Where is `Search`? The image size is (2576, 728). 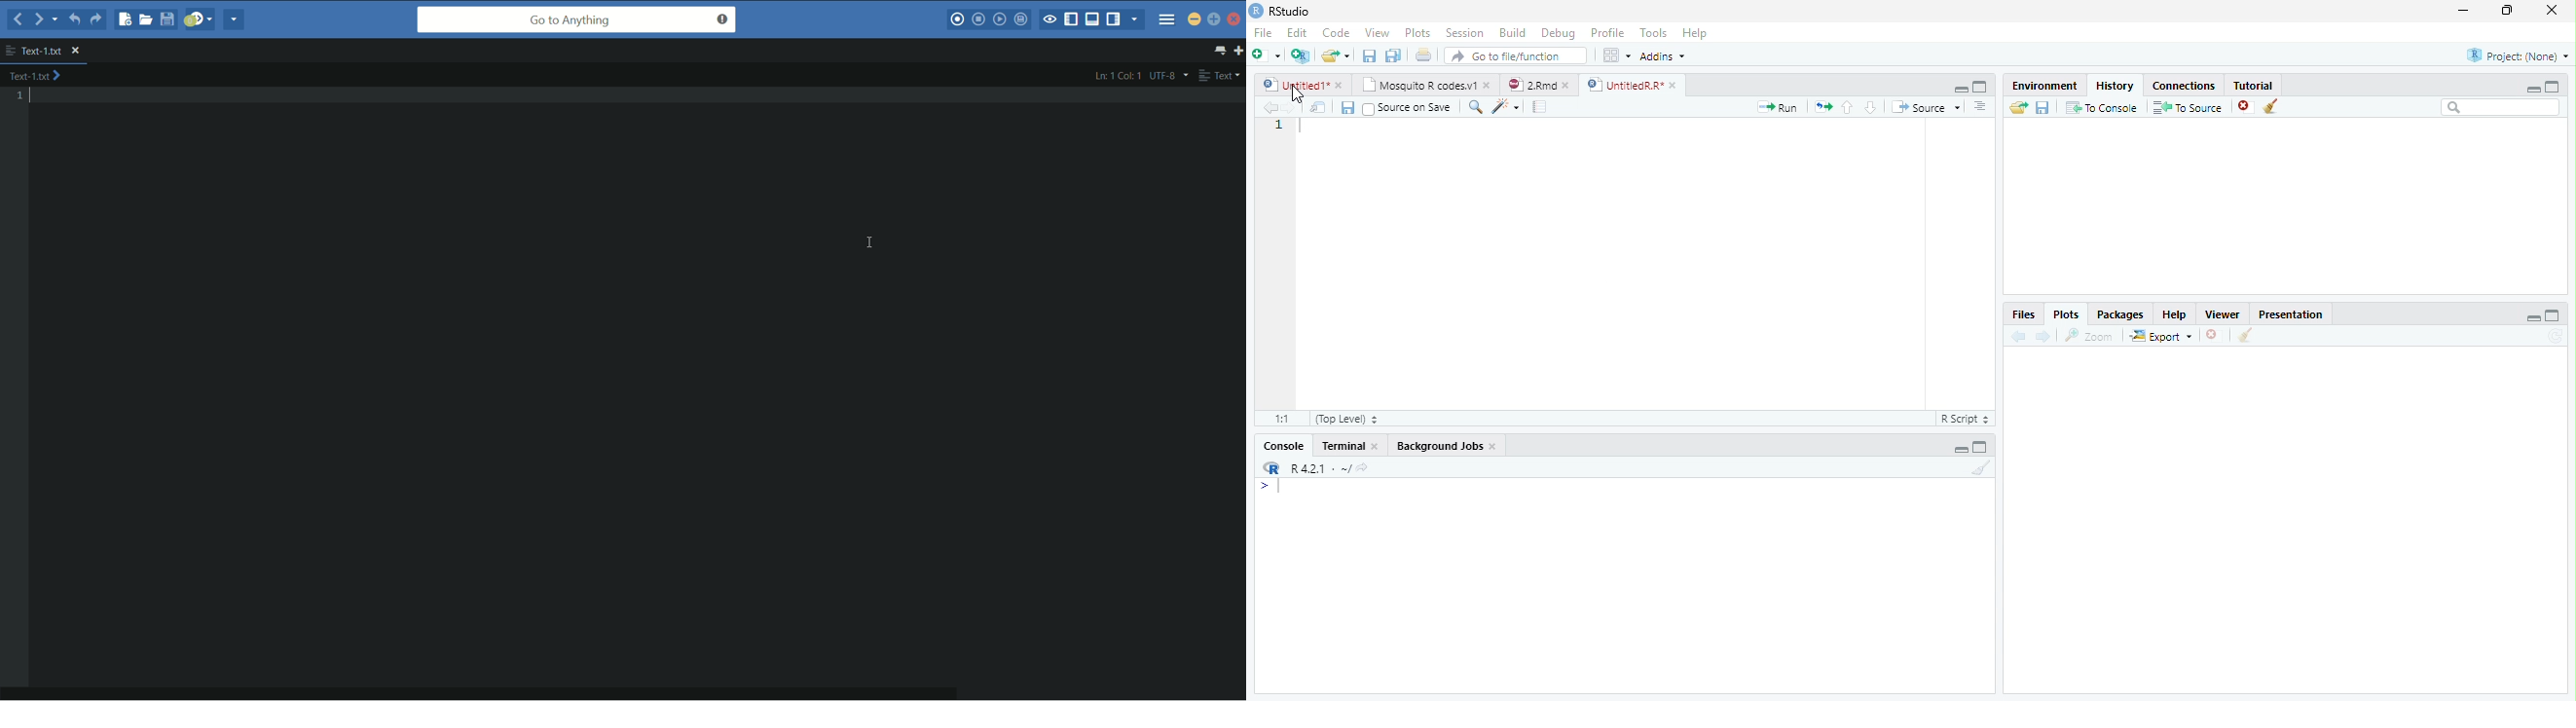
Search is located at coordinates (2501, 107).